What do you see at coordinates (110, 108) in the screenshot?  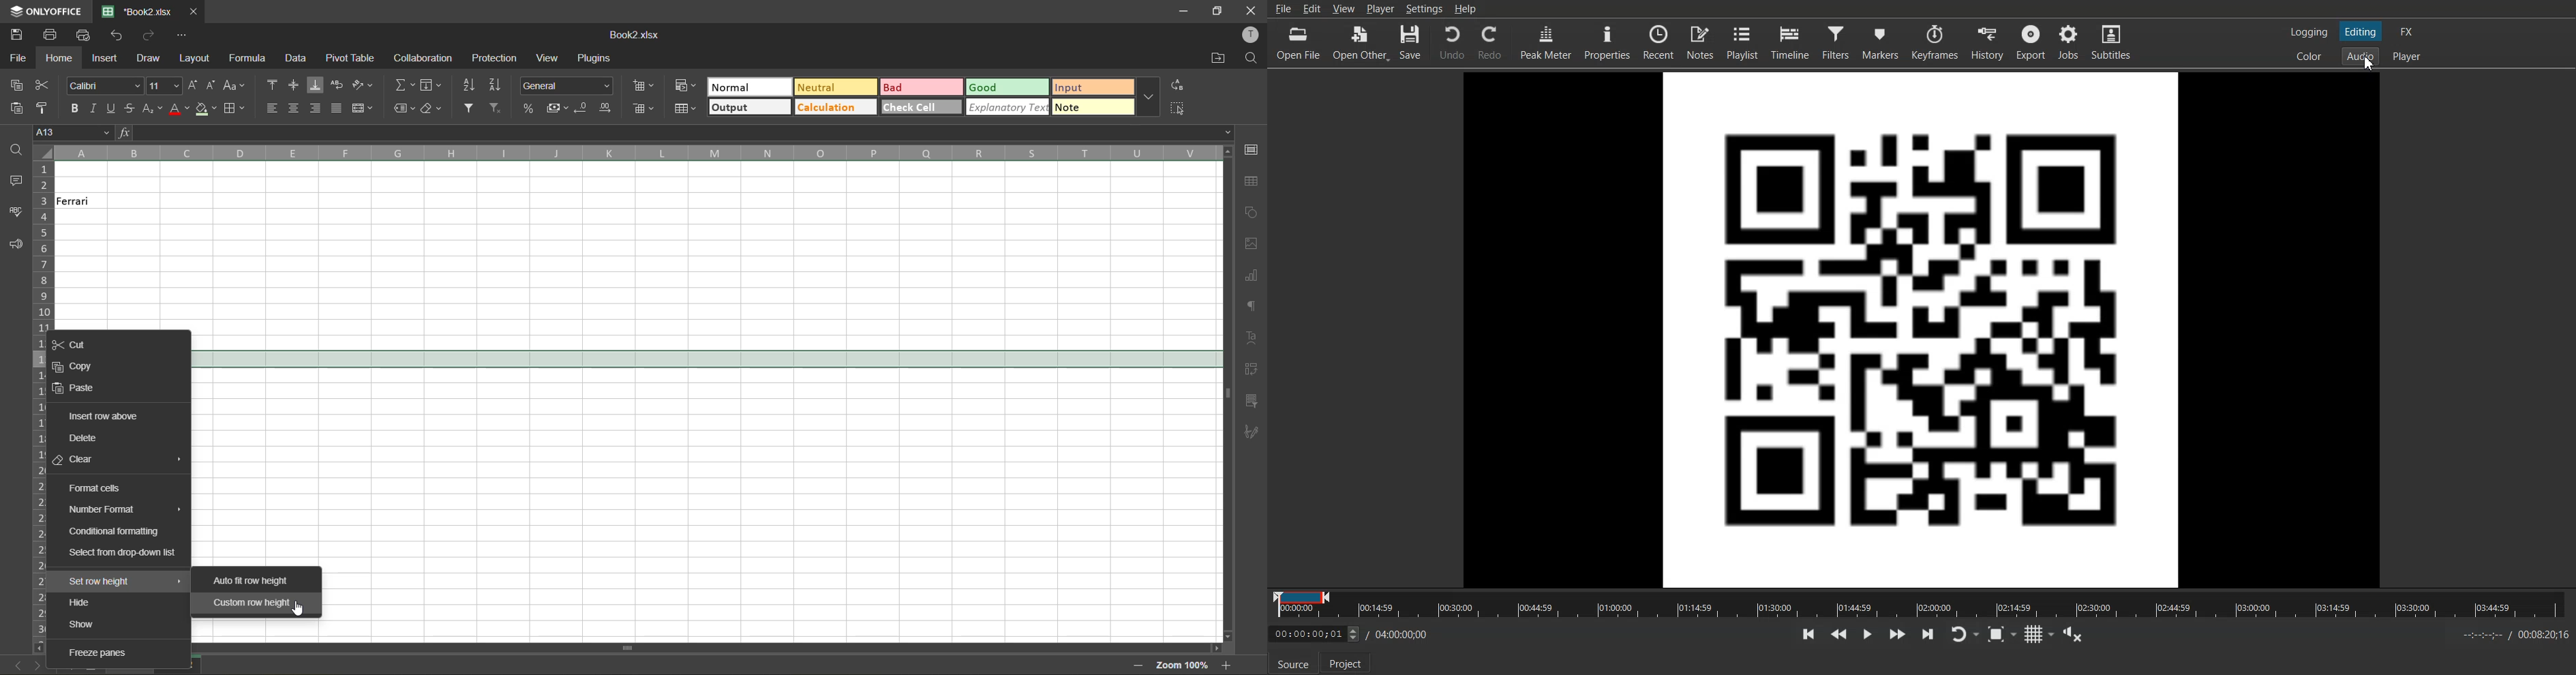 I see `underline` at bounding box center [110, 108].